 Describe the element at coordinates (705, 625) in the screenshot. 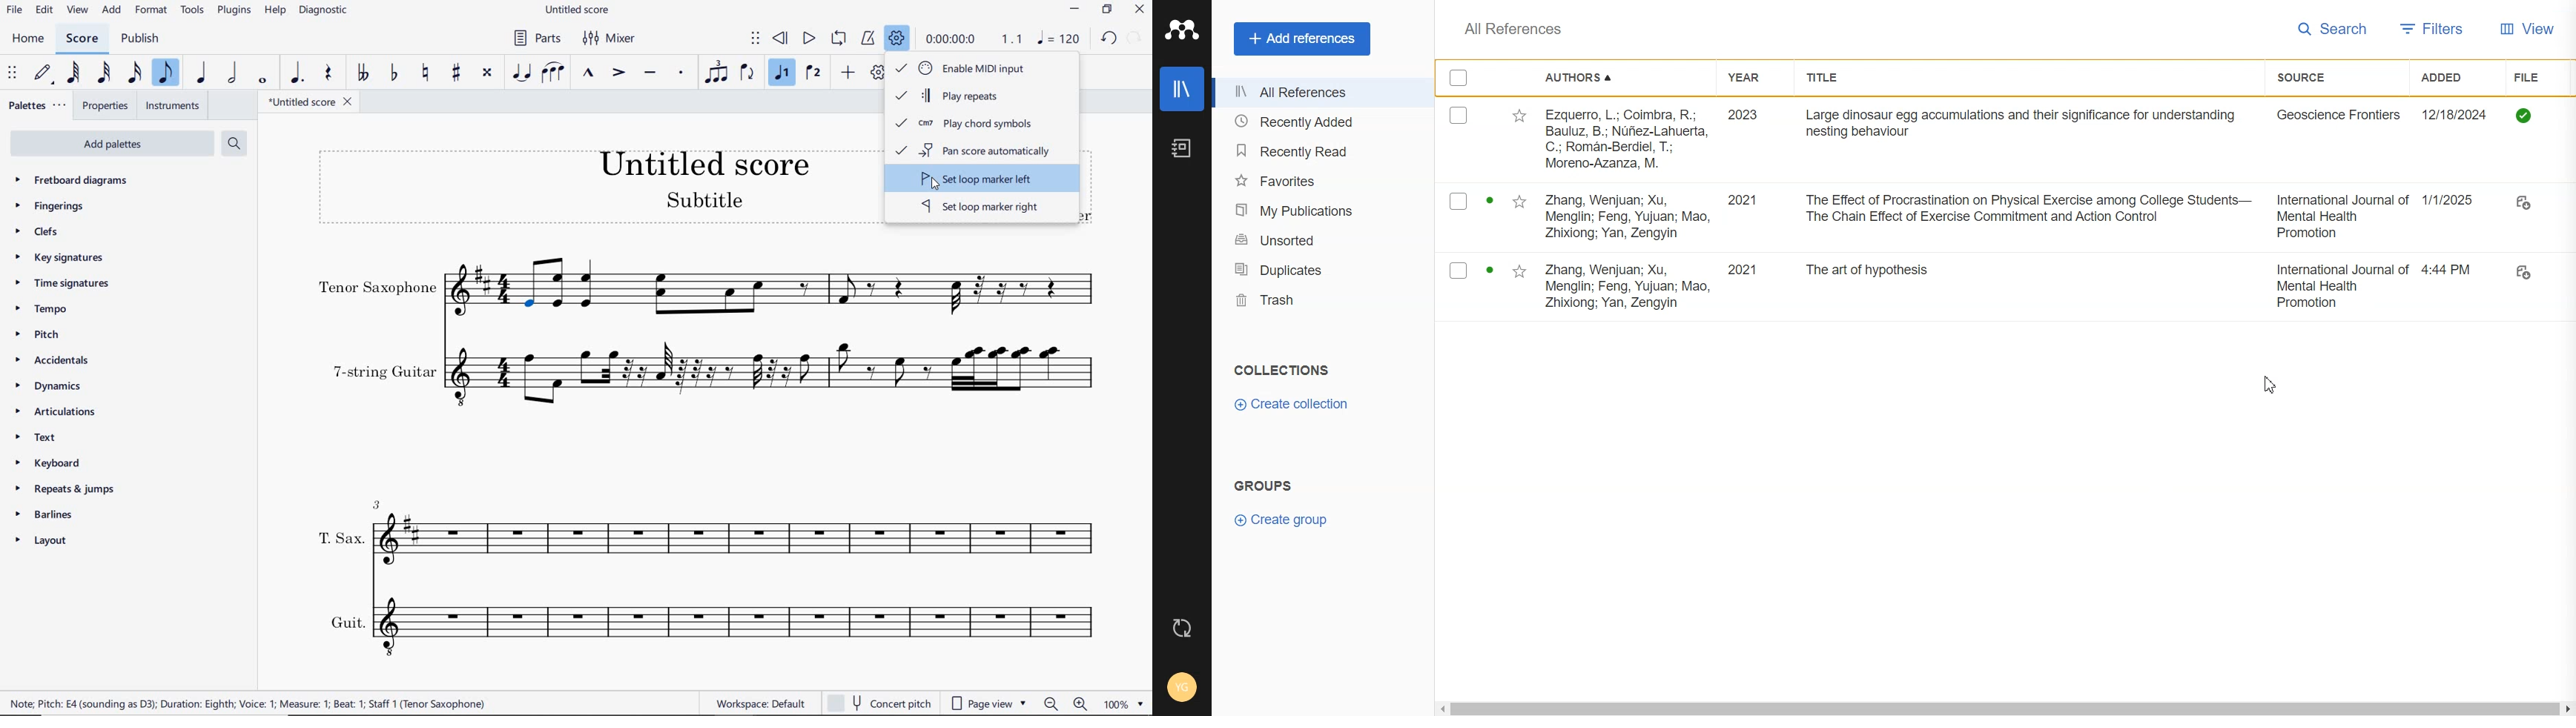

I see `INSTRUMENT: GUIT` at that location.